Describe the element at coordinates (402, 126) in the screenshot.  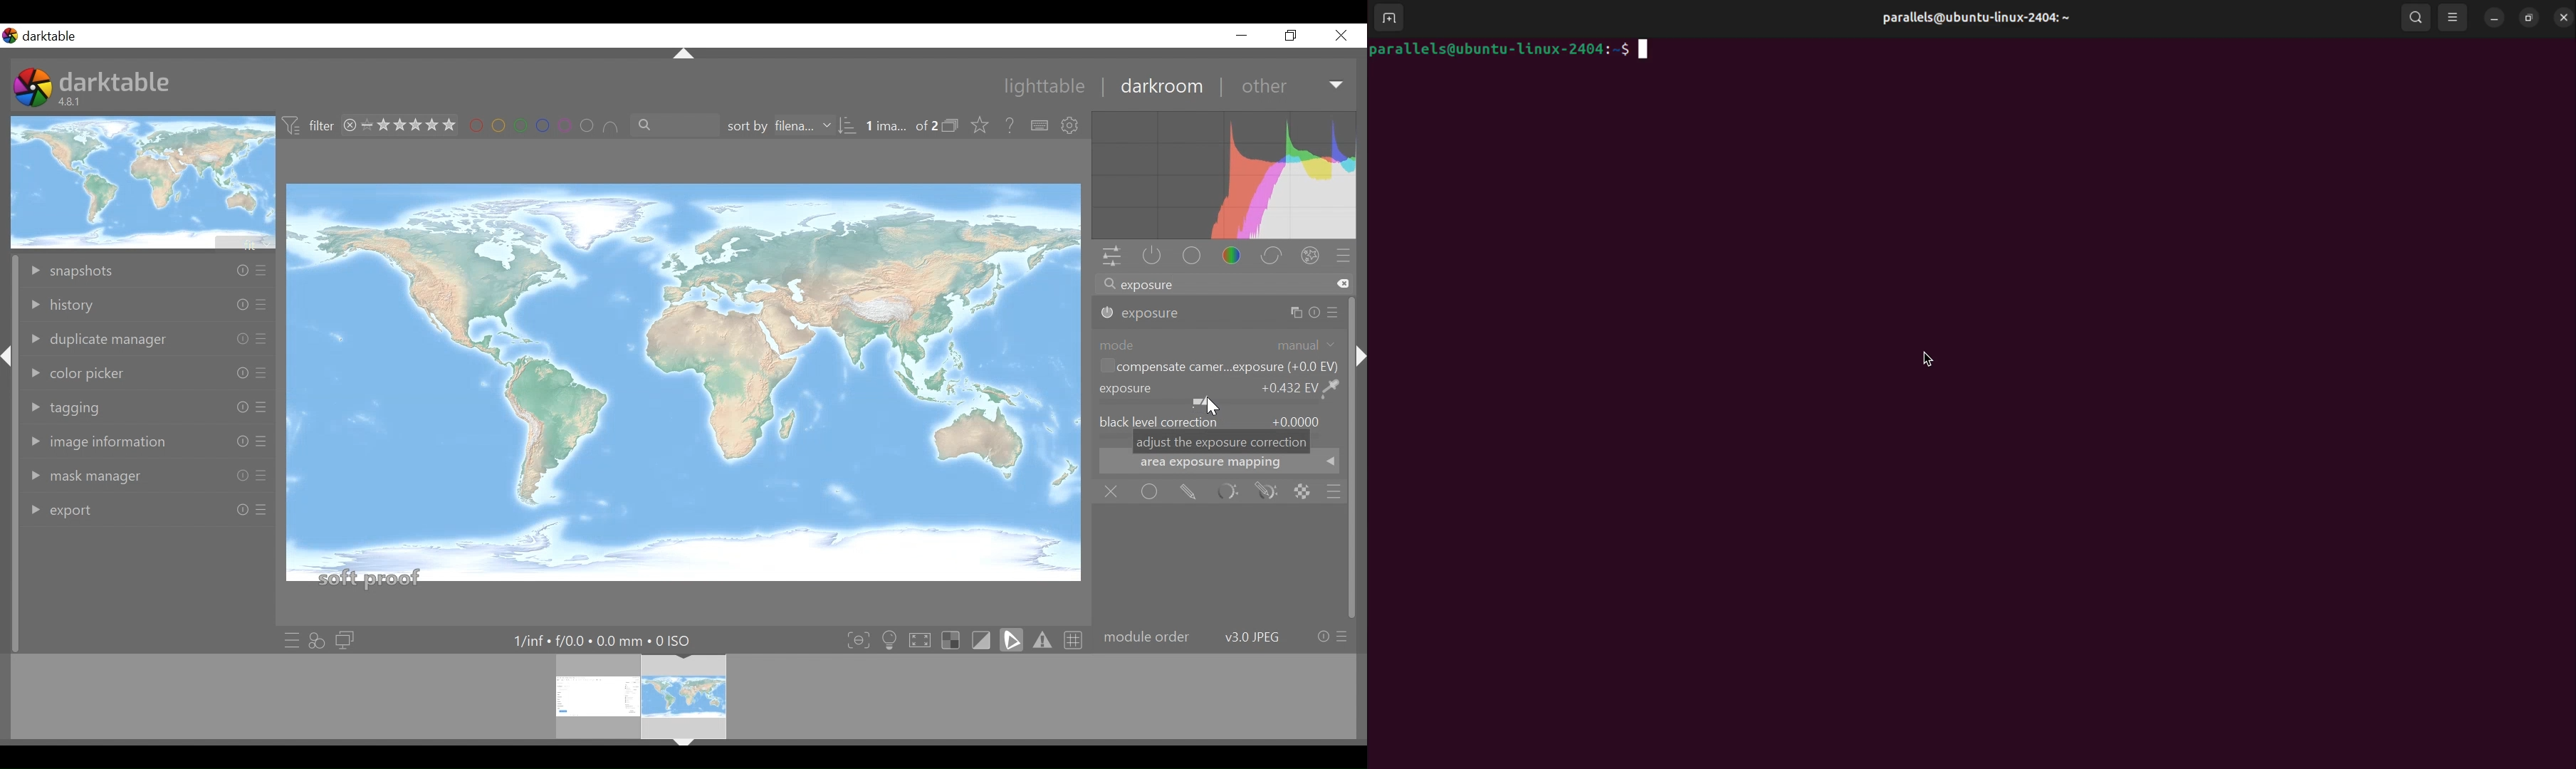
I see `range rating` at that location.